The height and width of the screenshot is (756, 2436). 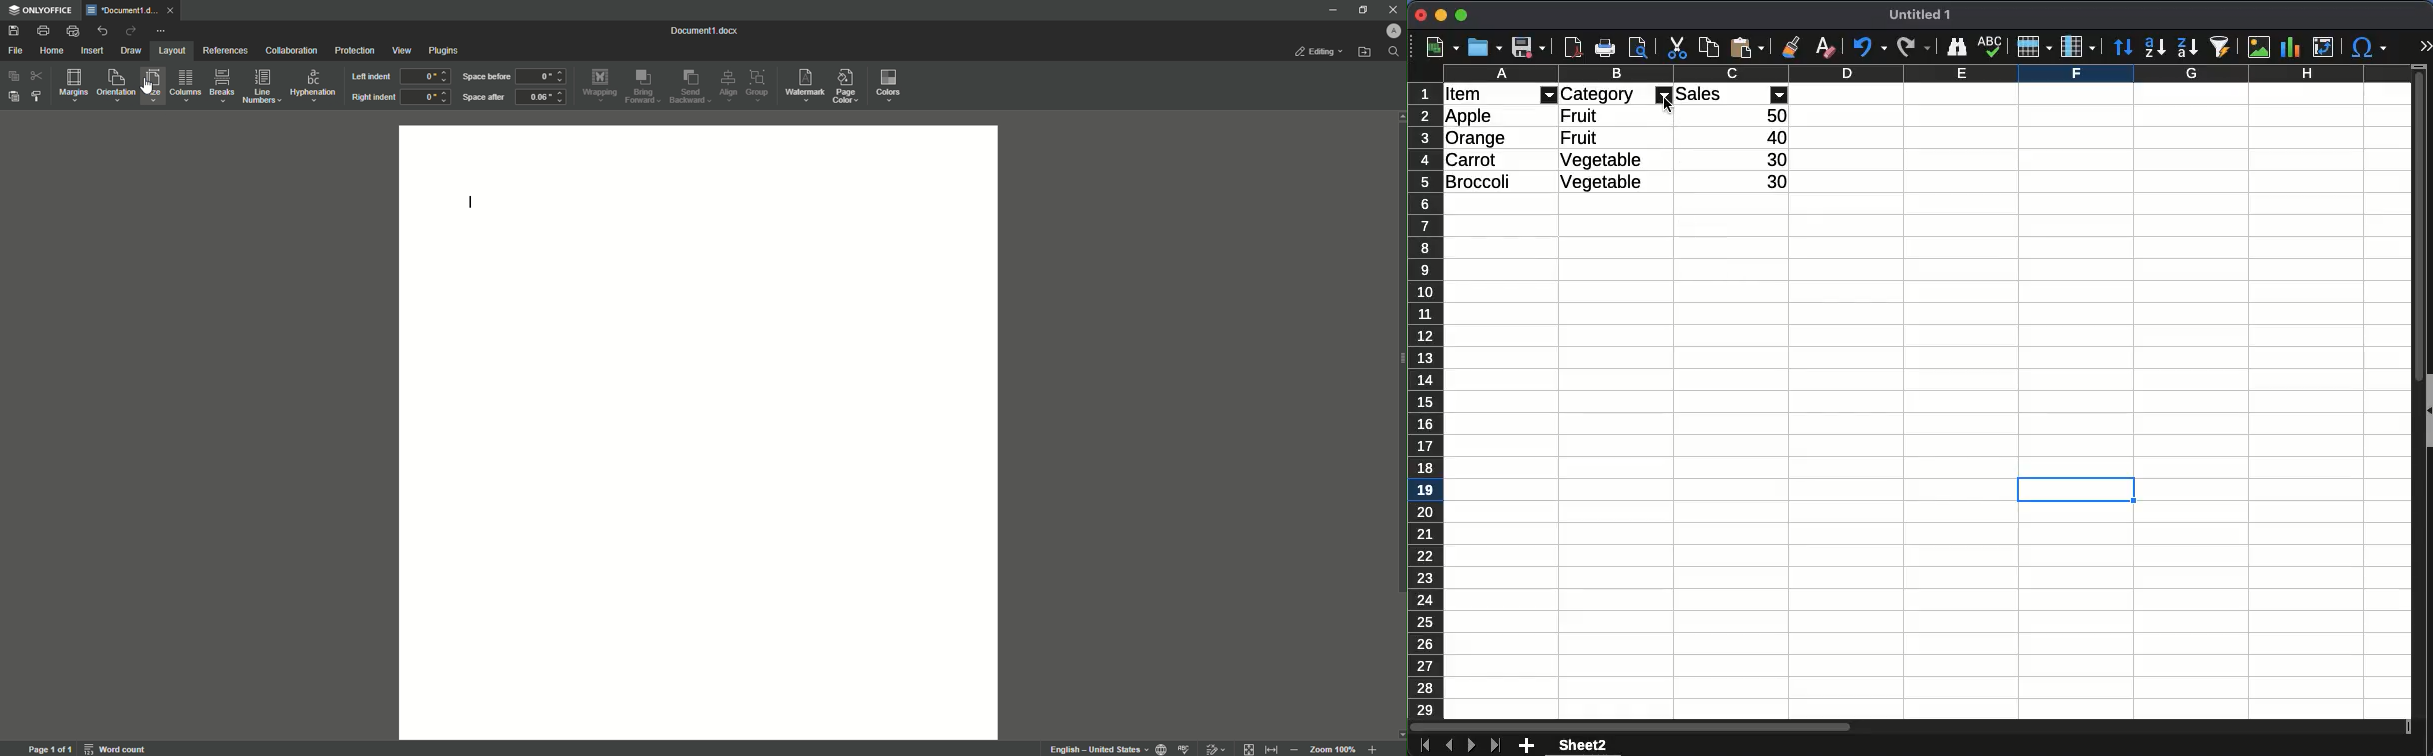 I want to click on column, so click(x=2077, y=47).